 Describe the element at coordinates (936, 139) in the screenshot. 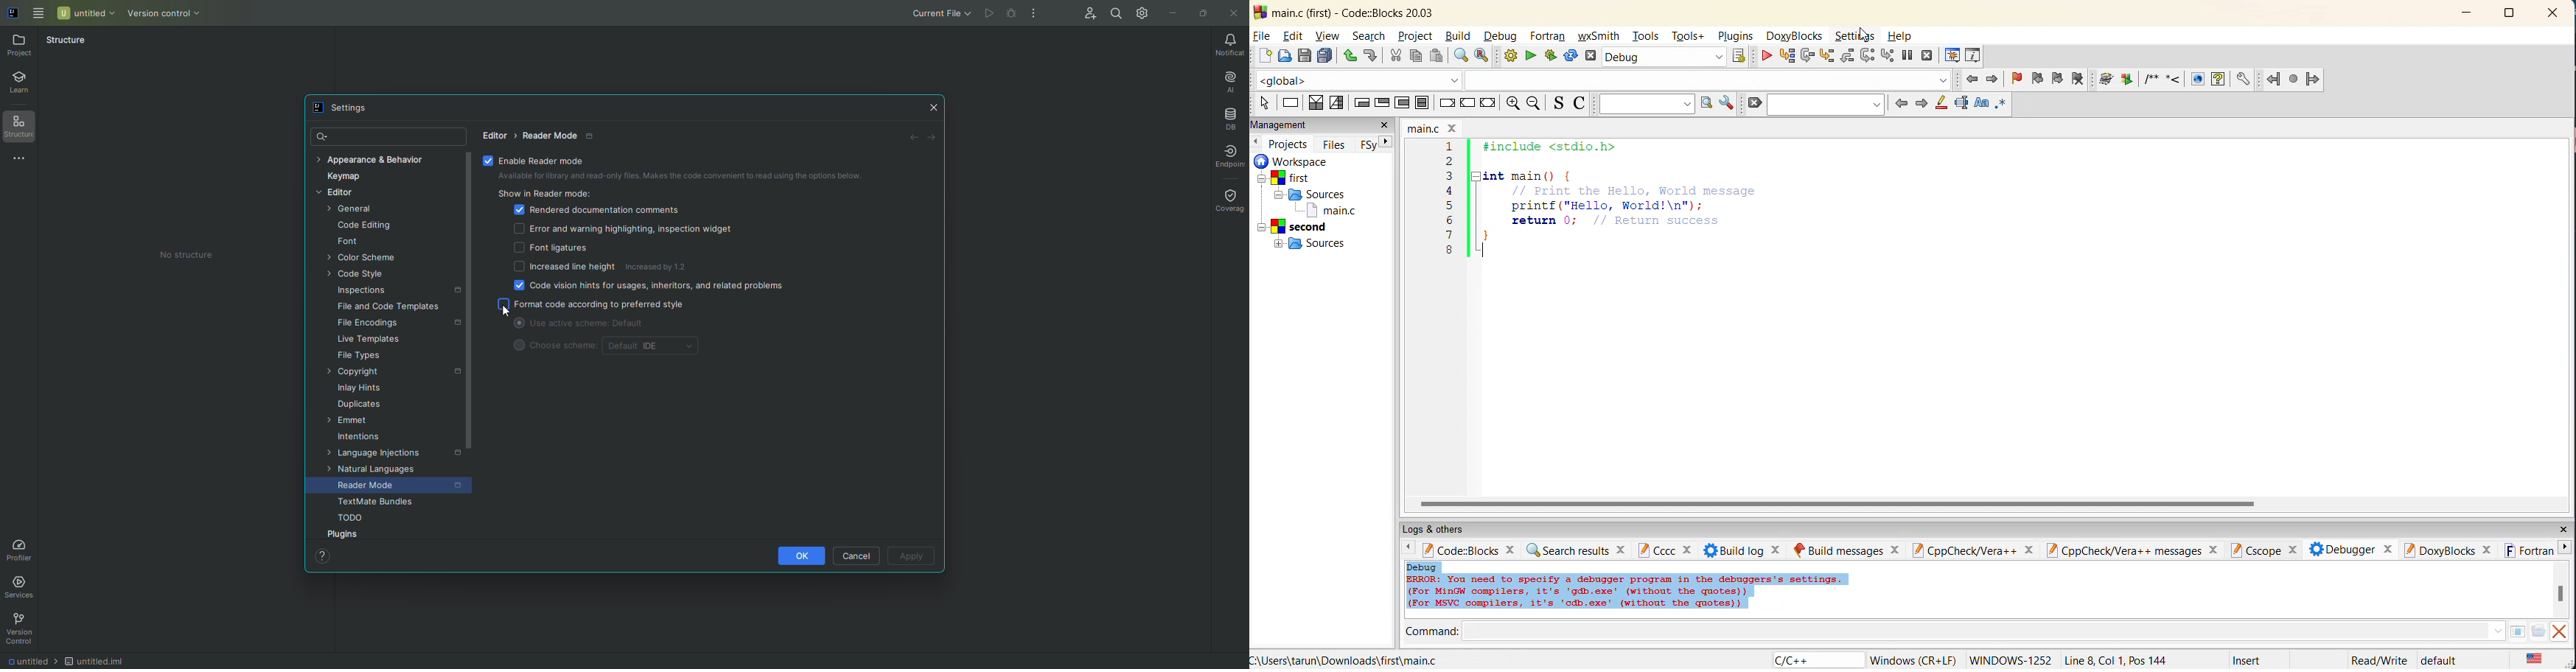

I see `Forward` at that location.